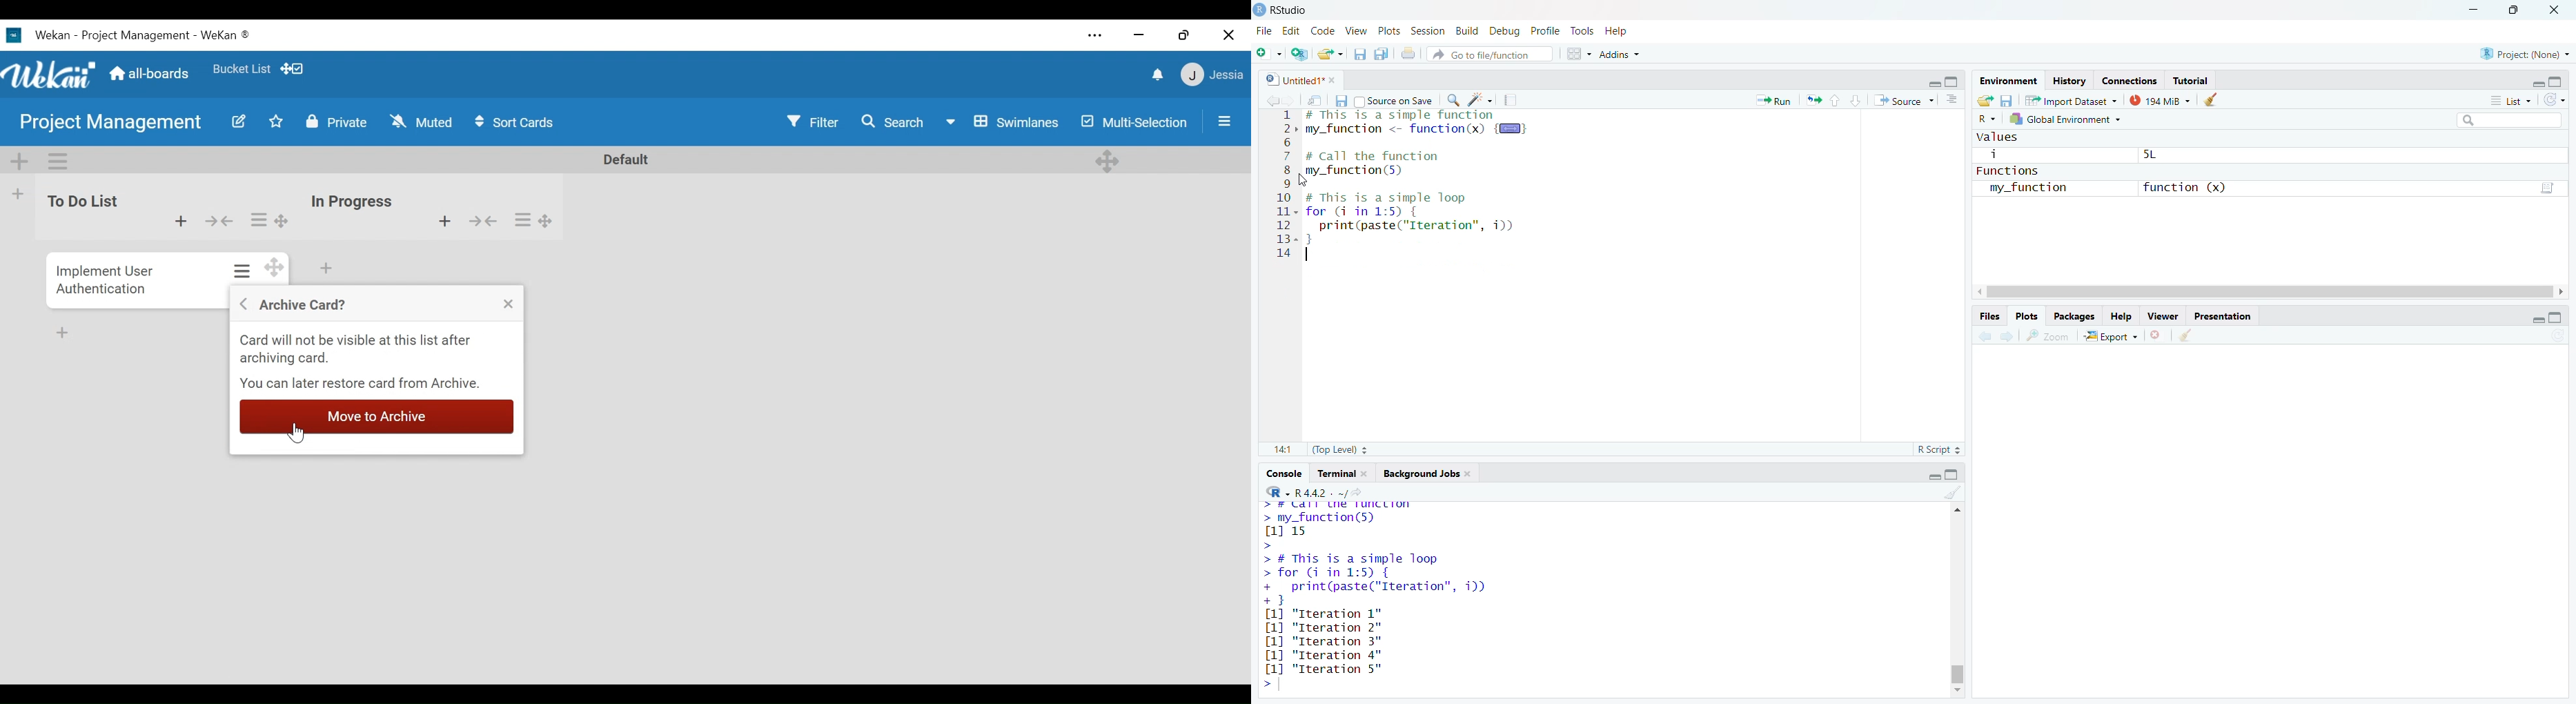 The height and width of the screenshot is (728, 2576). What do you see at coordinates (1473, 475) in the screenshot?
I see `close` at bounding box center [1473, 475].